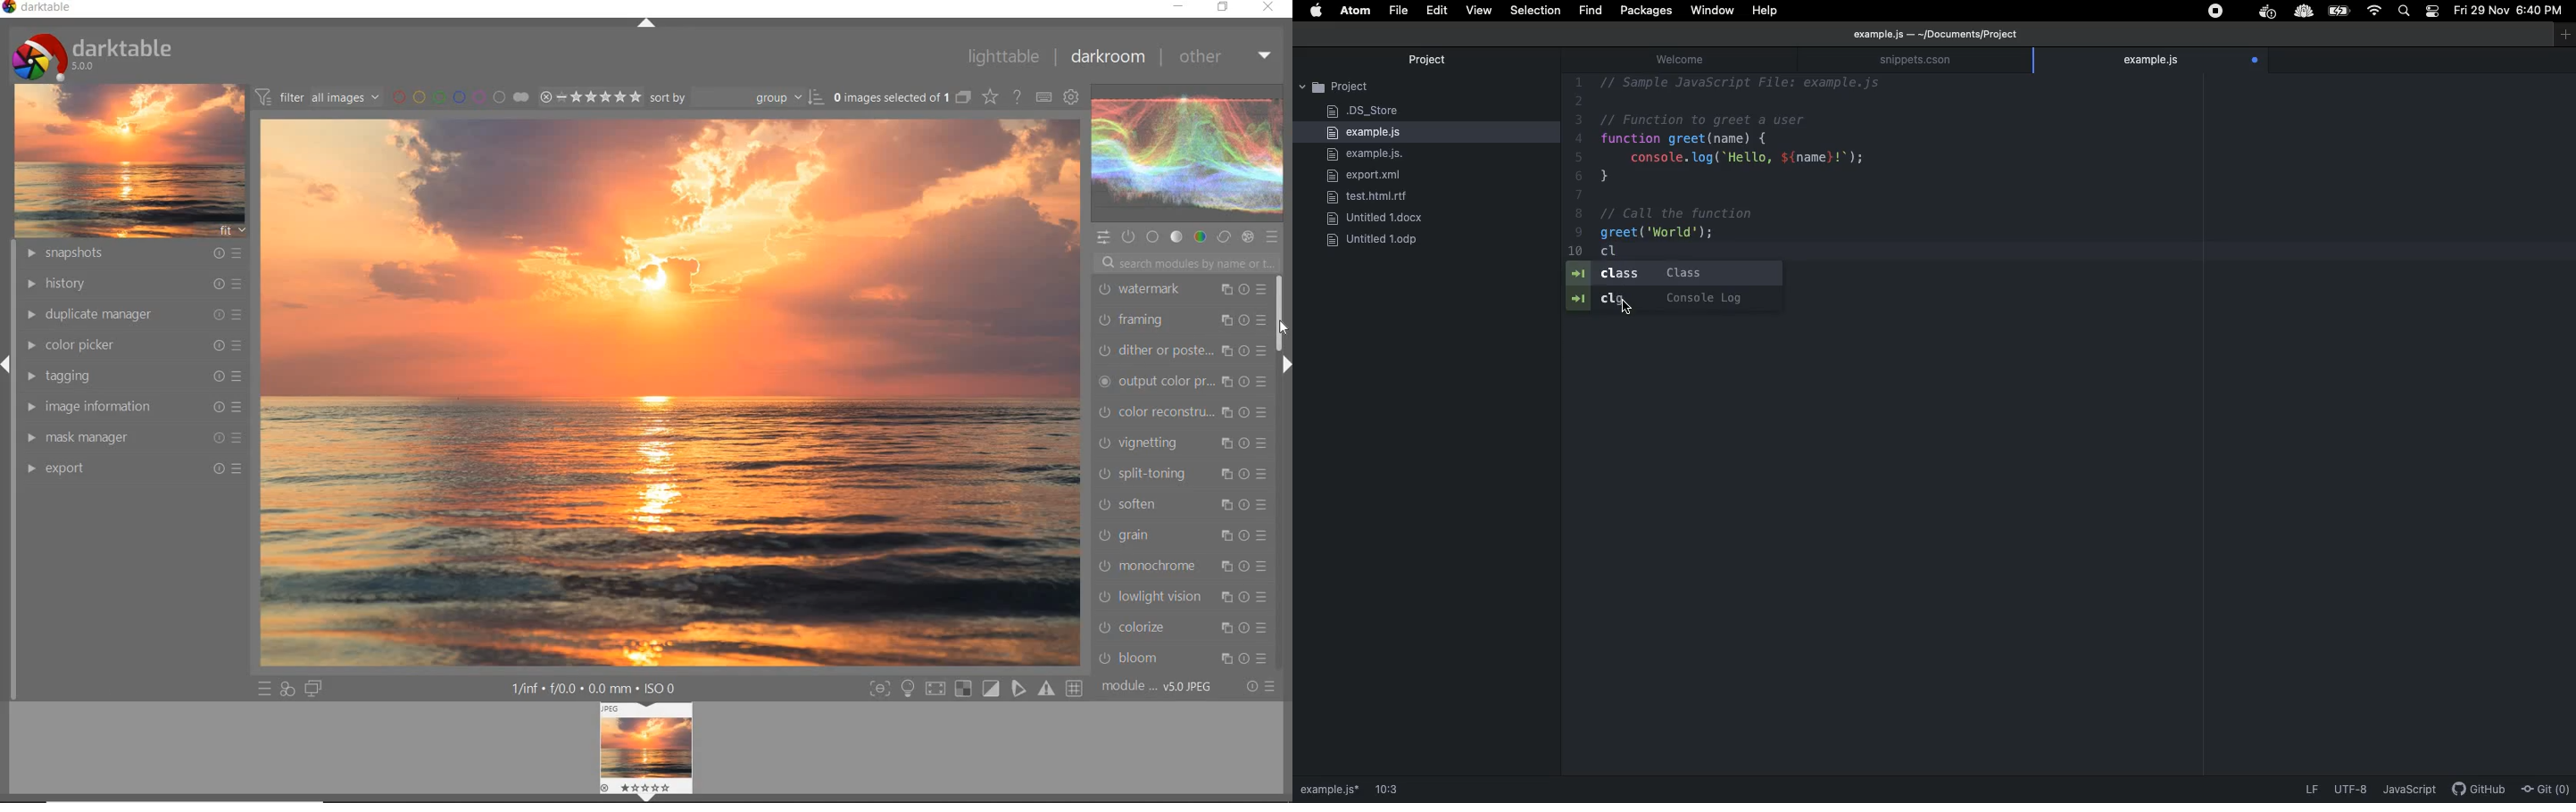 The width and height of the screenshot is (2576, 812). I want to click on SELECTED IMAGE RANGE RATING, so click(591, 96).